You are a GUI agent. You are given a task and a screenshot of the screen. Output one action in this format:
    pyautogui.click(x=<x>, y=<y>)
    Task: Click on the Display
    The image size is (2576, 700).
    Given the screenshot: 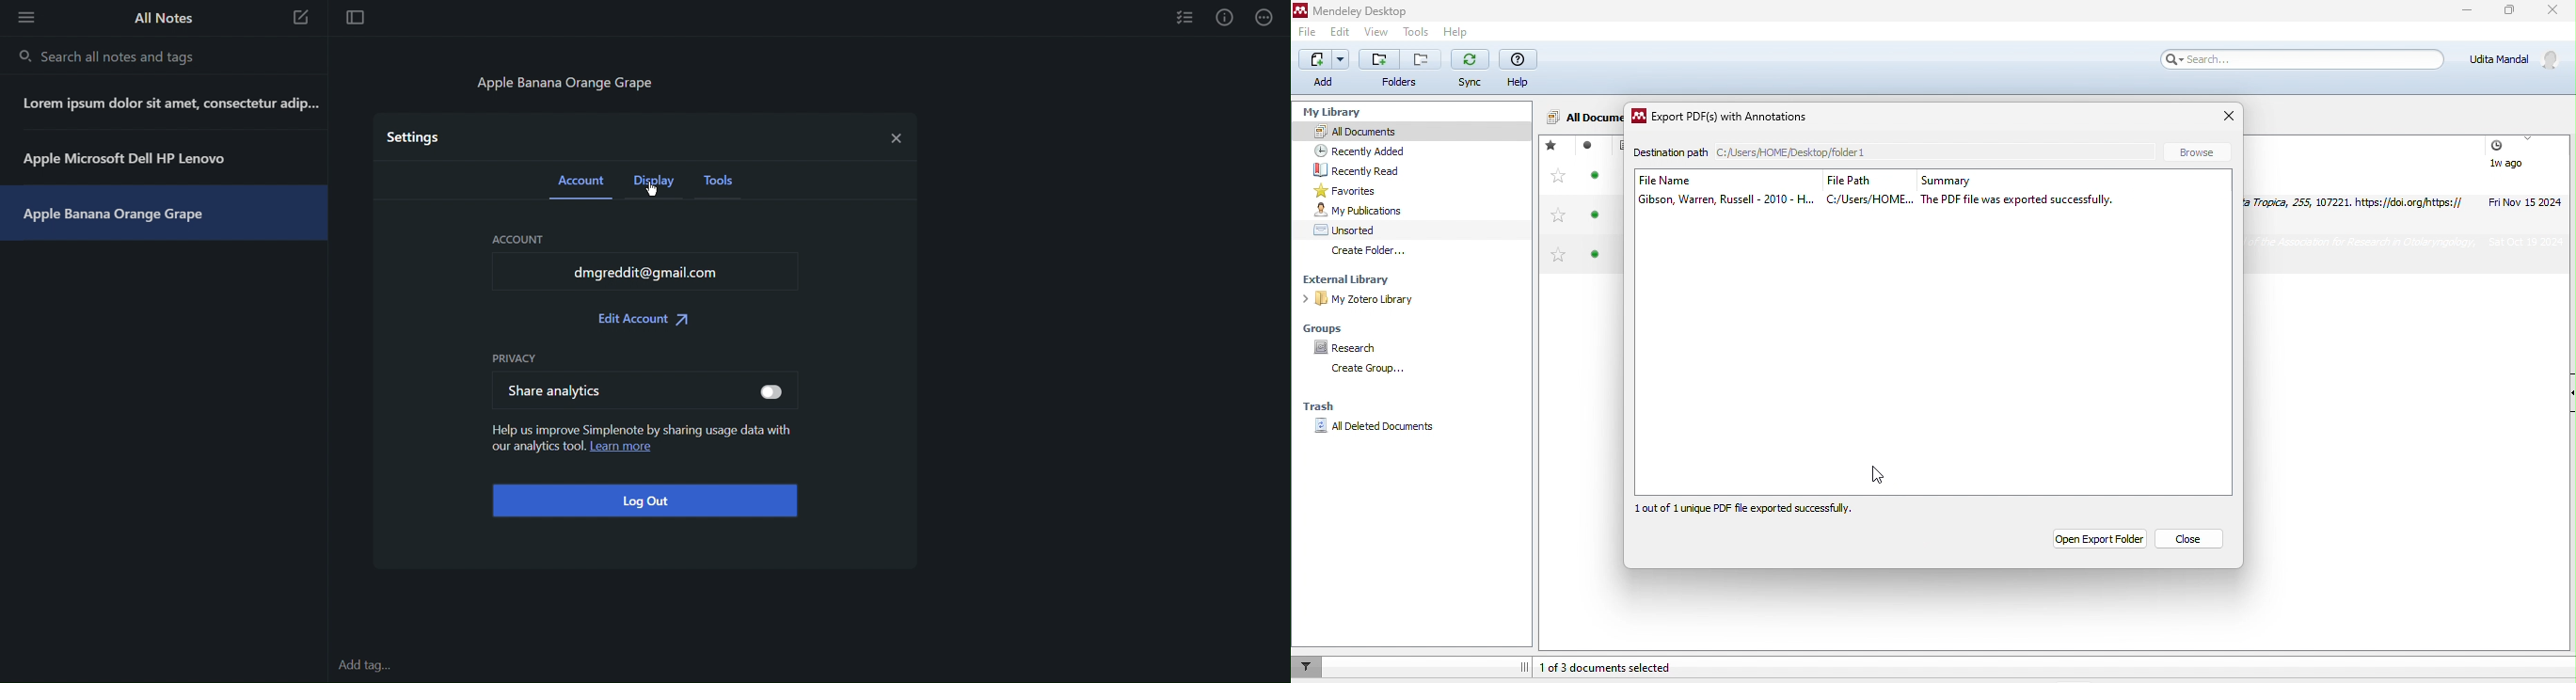 What is the action you would take?
    pyautogui.click(x=657, y=185)
    